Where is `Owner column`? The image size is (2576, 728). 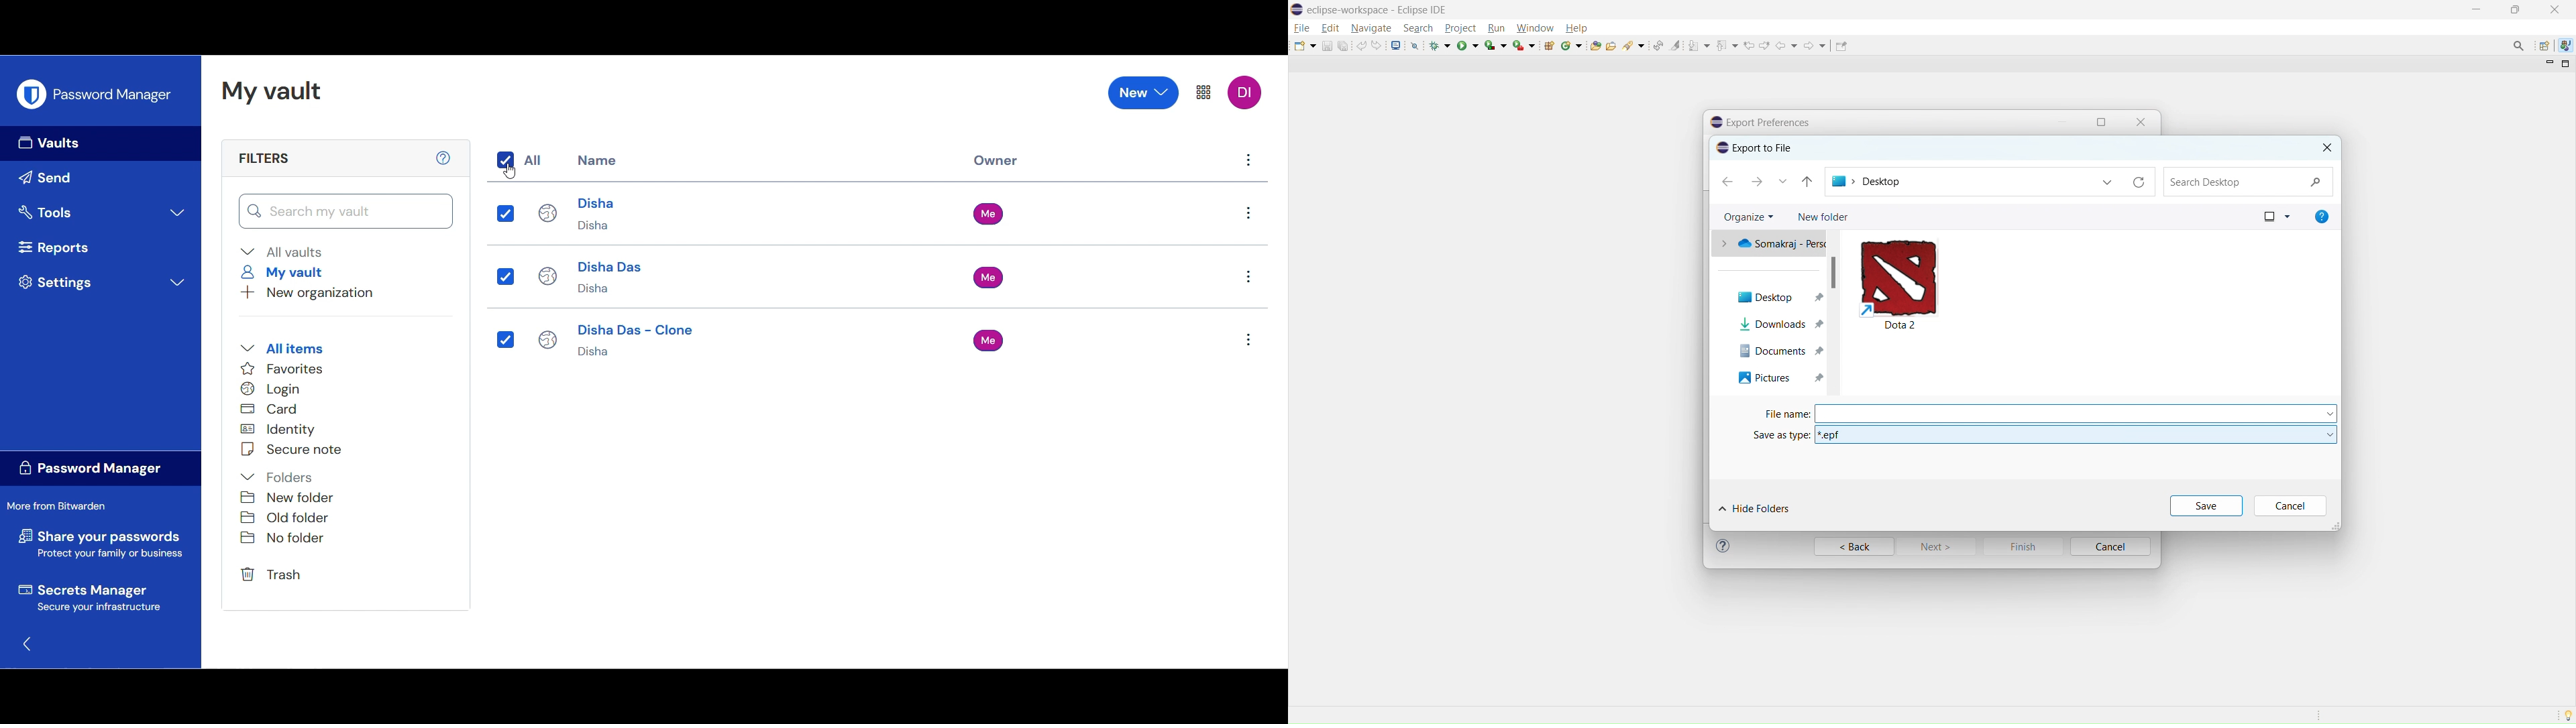 Owner column is located at coordinates (996, 162).